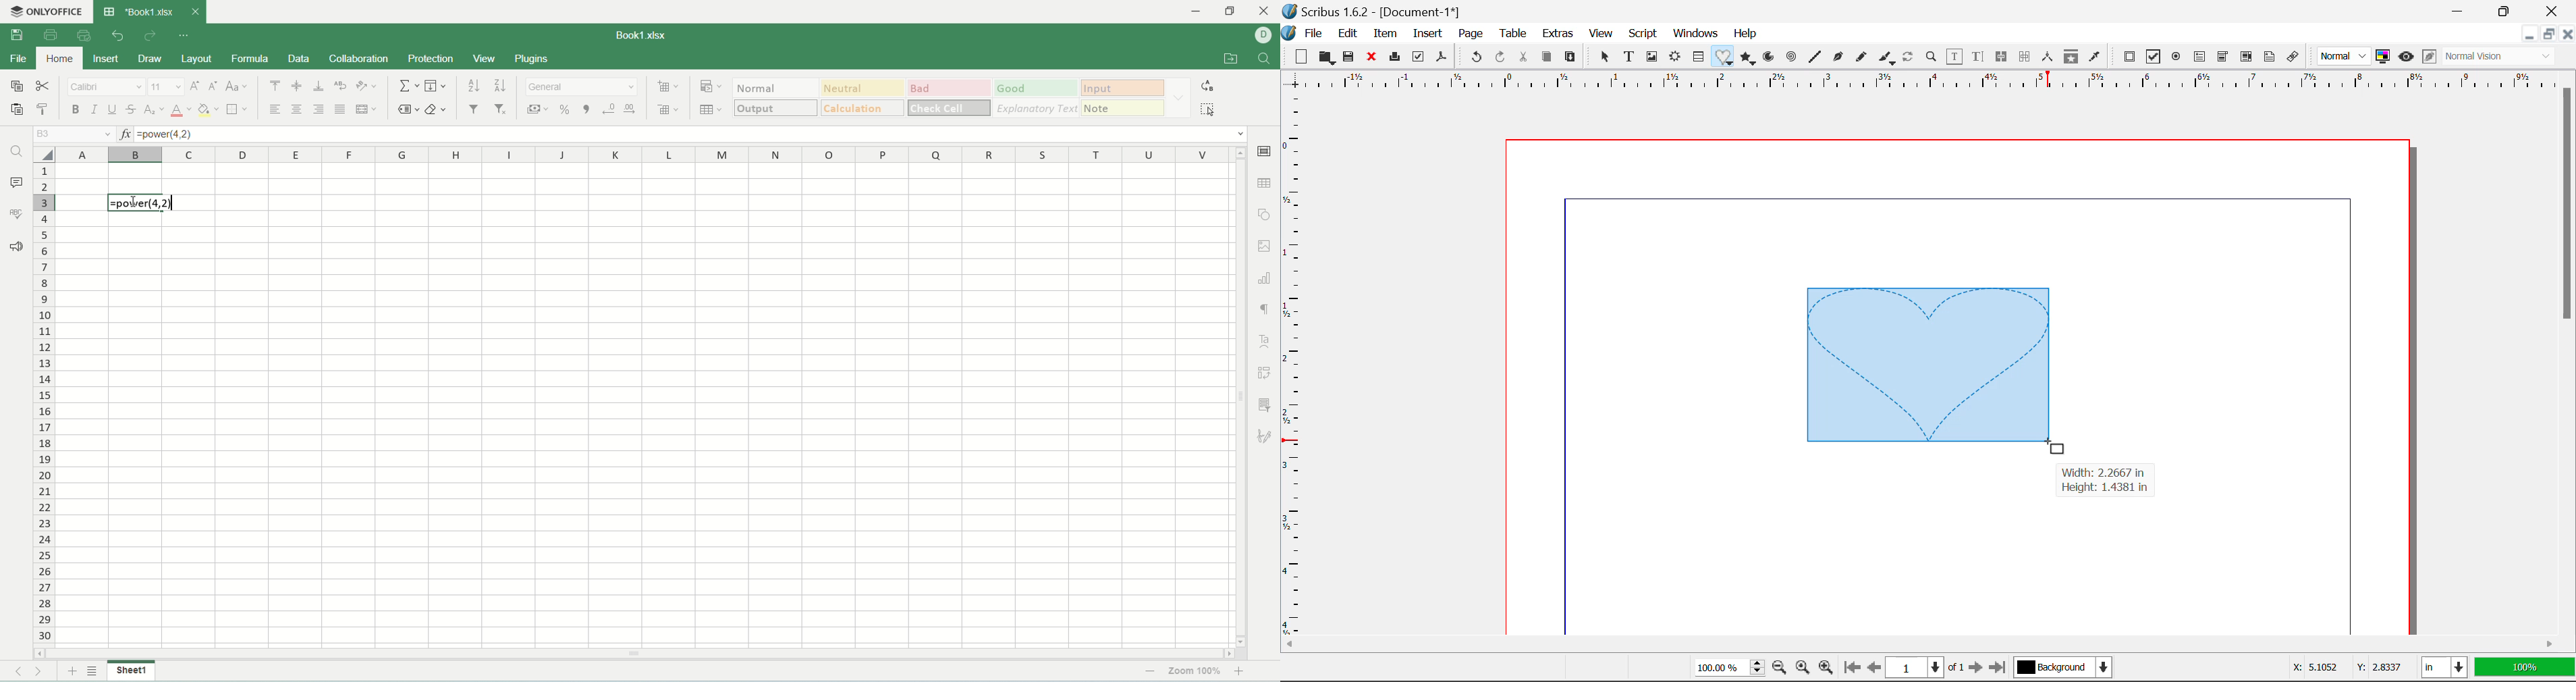 The image size is (2576, 700). I want to click on input line, so click(691, 133).